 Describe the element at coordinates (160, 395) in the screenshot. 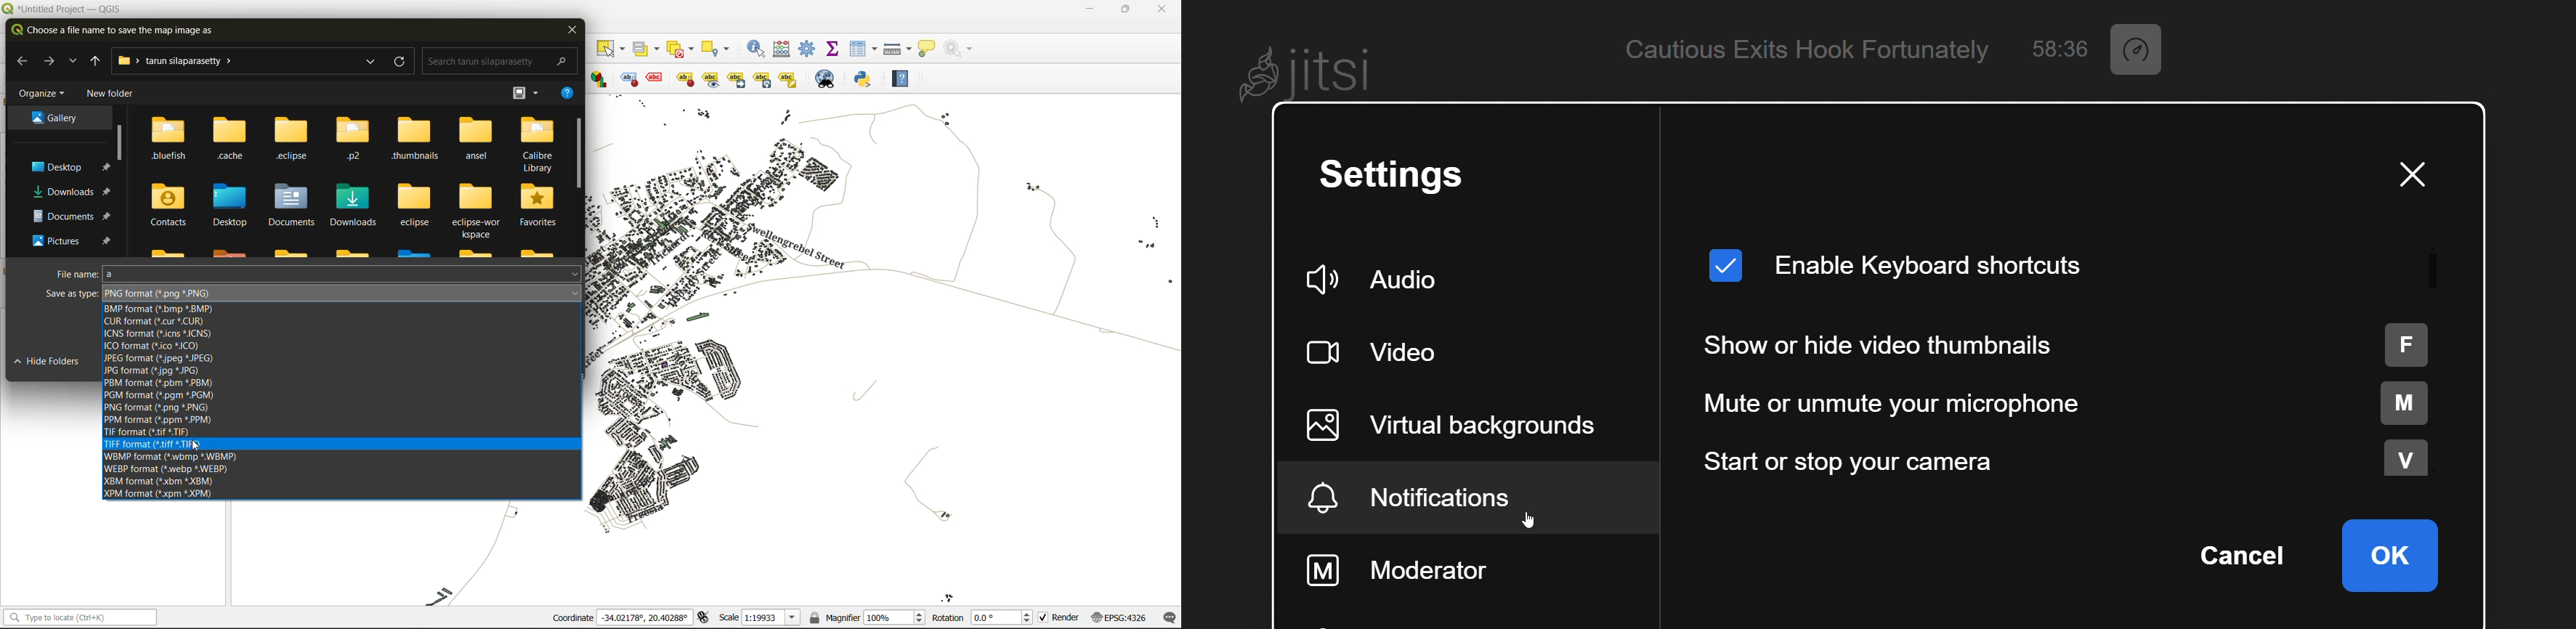

I see `pgm` at that location.